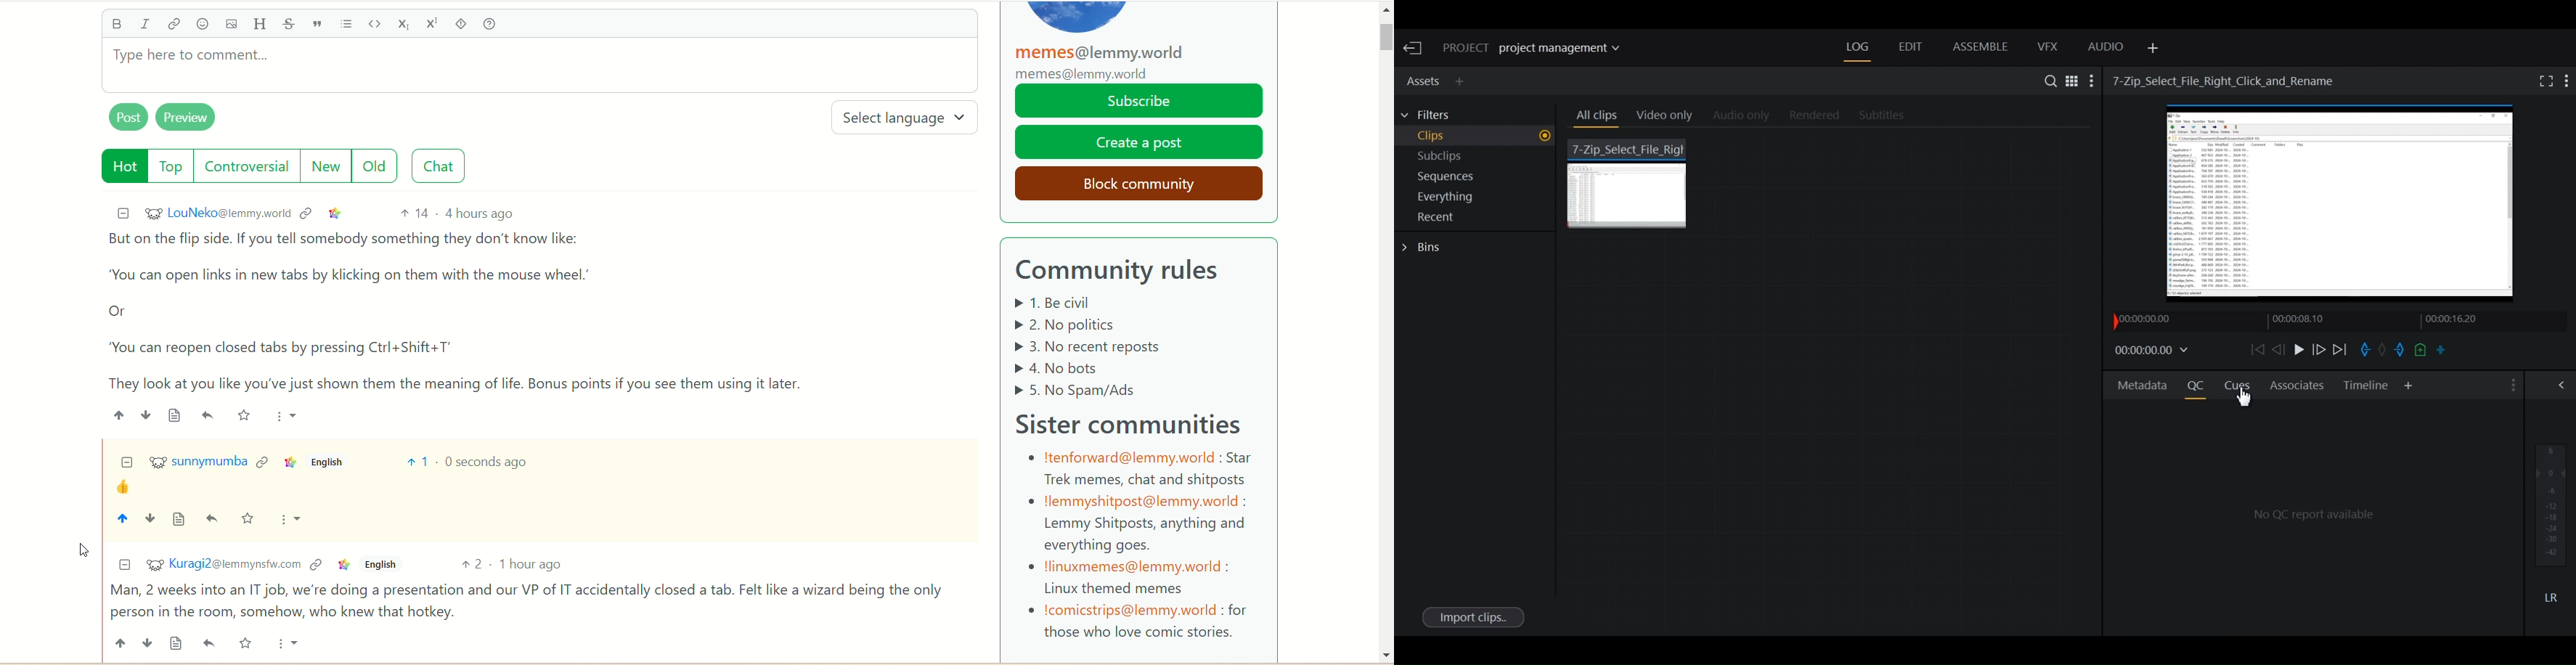 The width and height of the screenshot is (2576, 672). Describe the element at coordinates (171, 168) in the screenshot. I see `top` at that location.